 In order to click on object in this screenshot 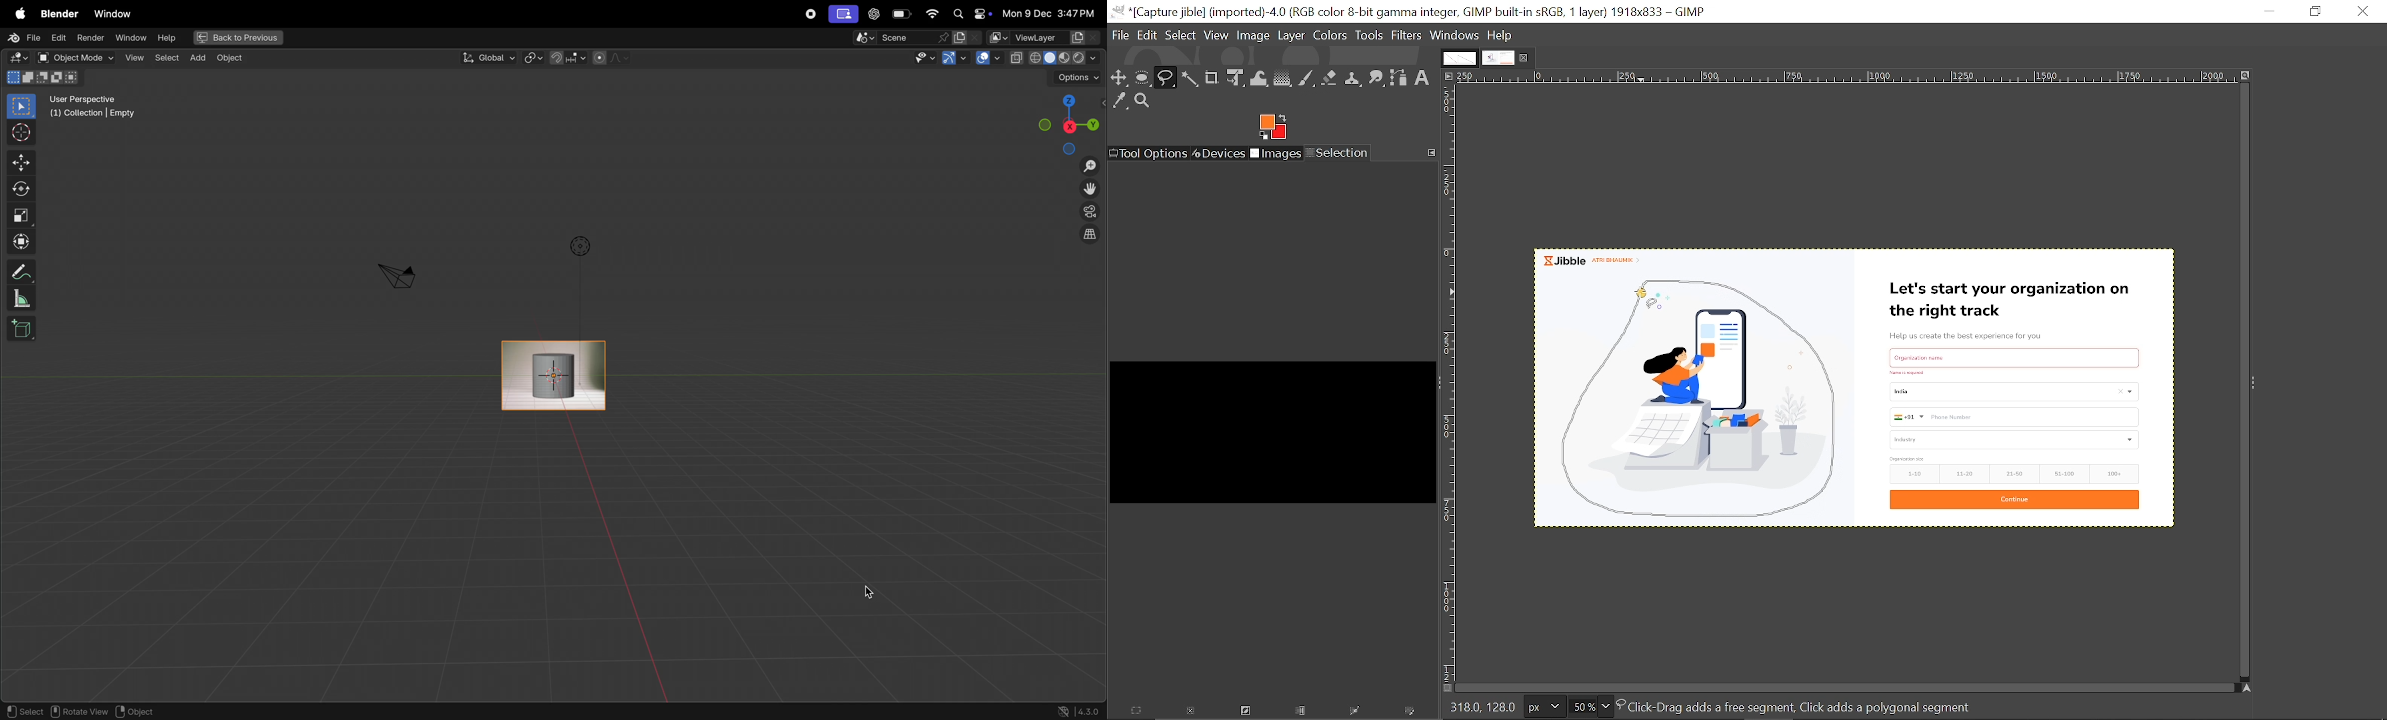, I will do `click(143, 711)`.